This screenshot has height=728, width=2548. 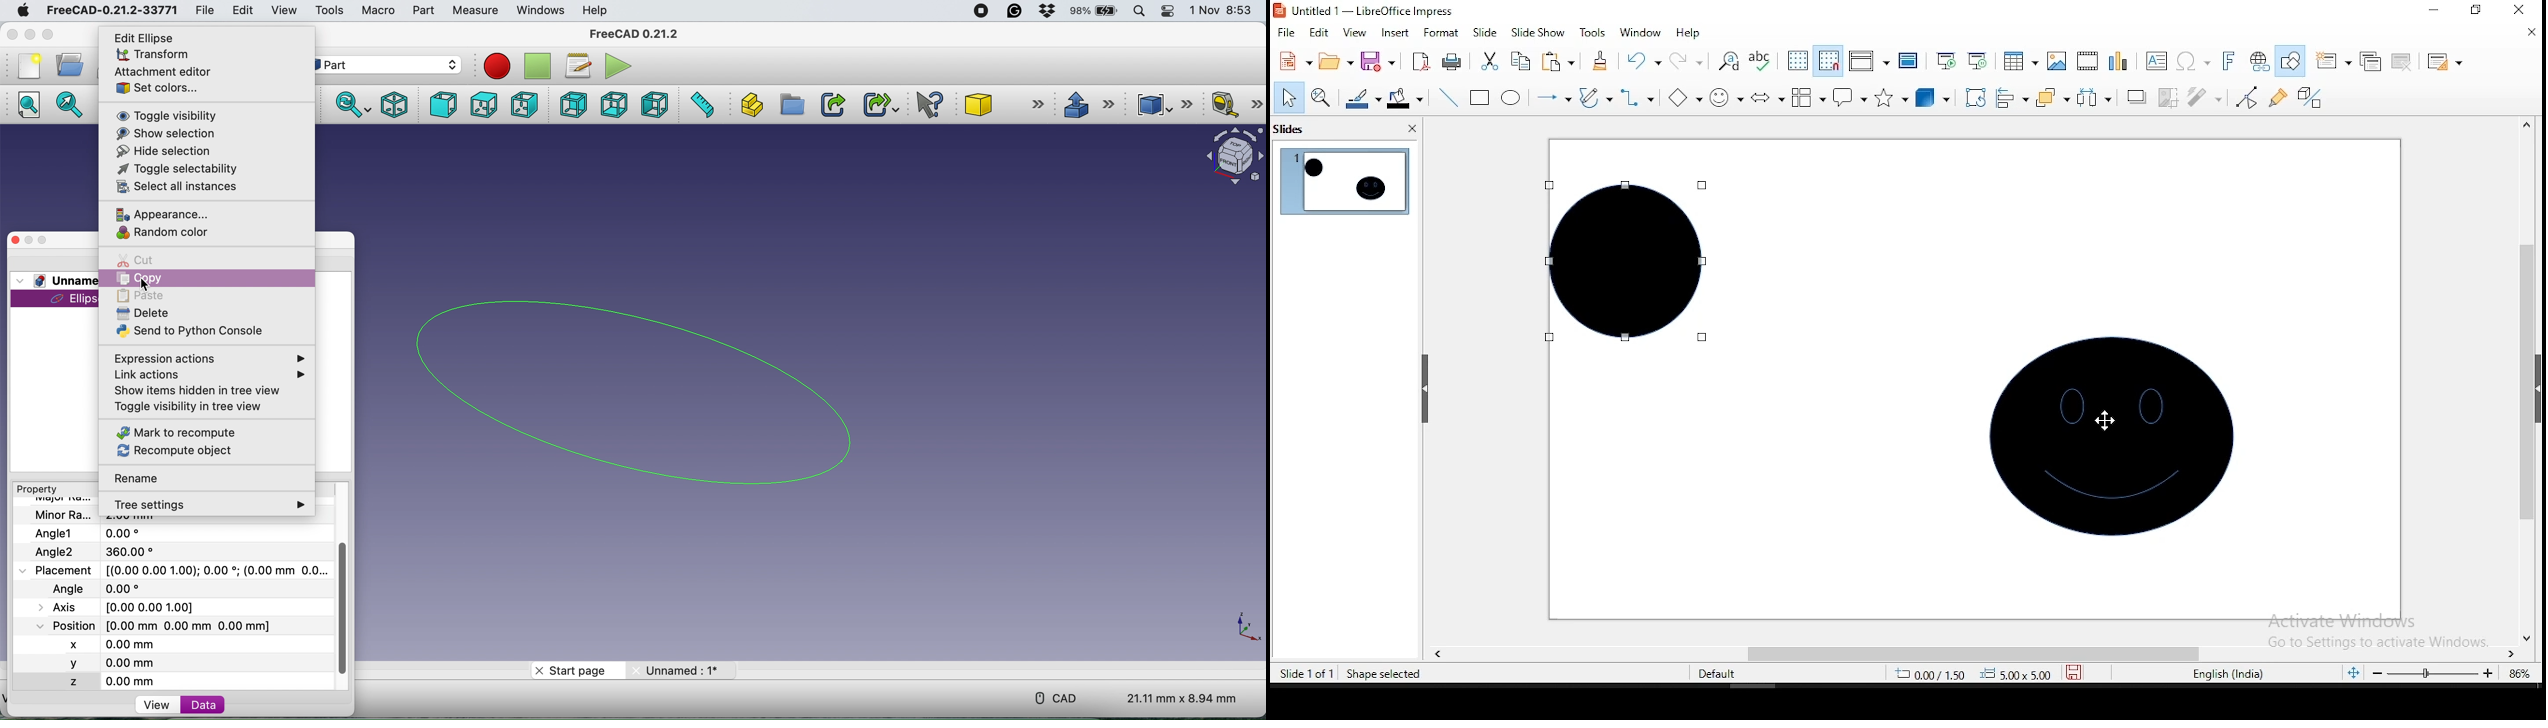 What do you see at coordinates (698, 106) in the screenshot?
I see `measure distance` at bounding box center [698, 106].